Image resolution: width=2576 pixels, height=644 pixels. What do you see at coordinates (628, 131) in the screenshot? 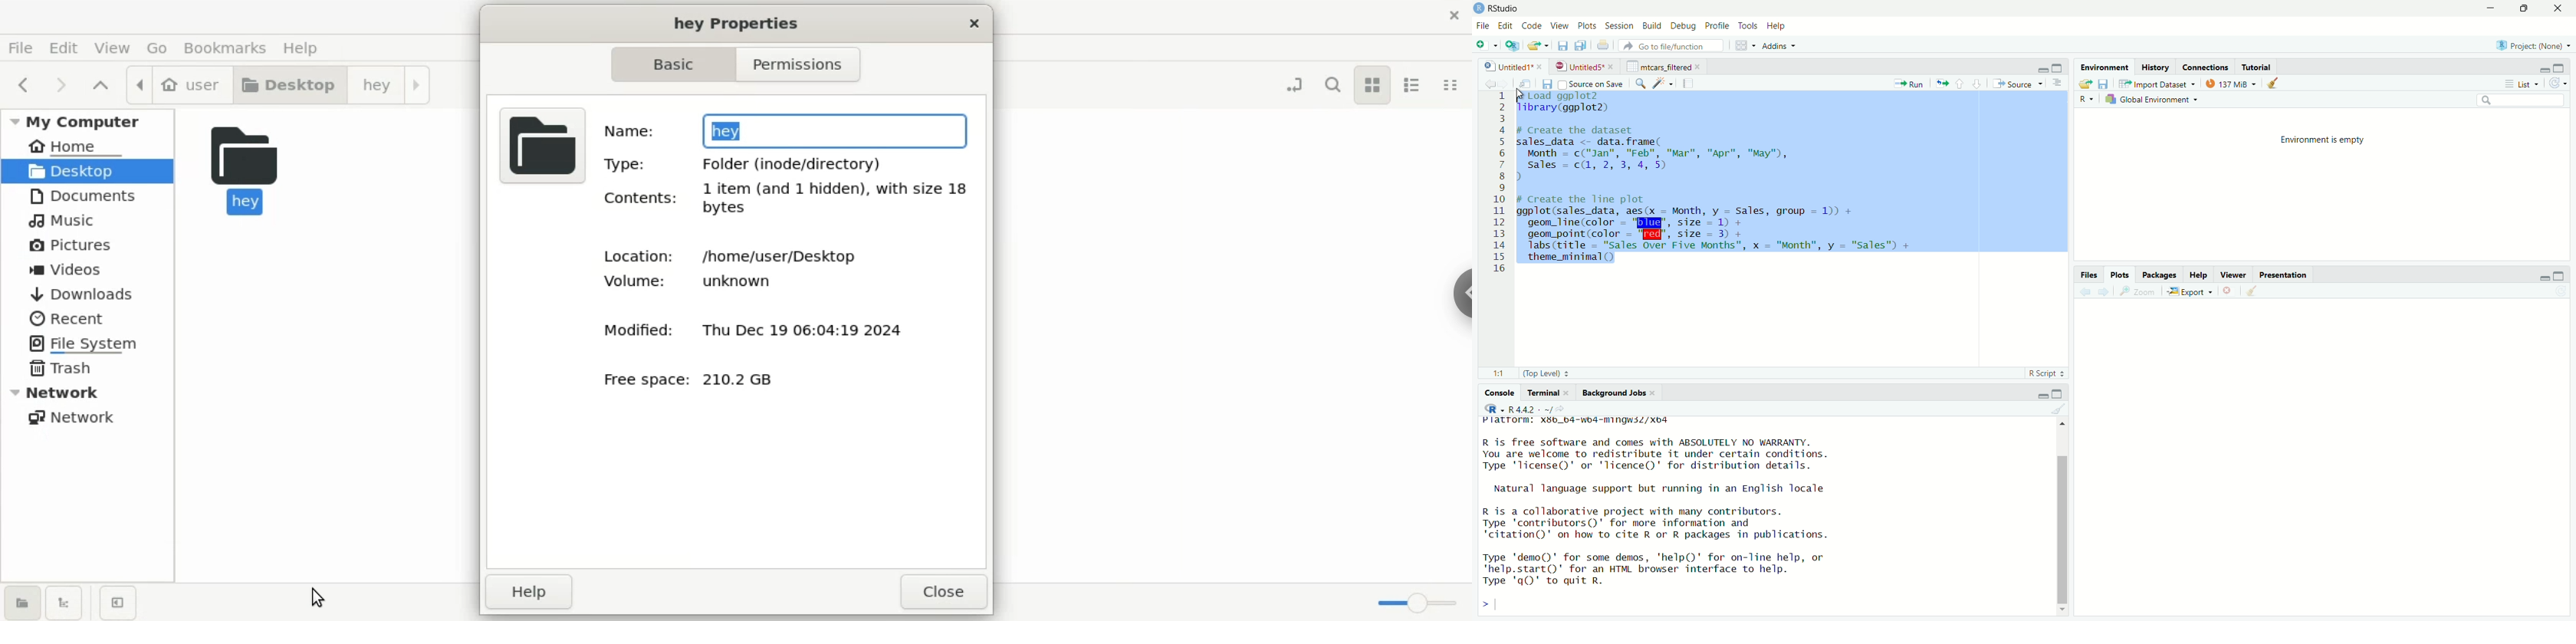
I see `name ` at bounding box center [628, 131].